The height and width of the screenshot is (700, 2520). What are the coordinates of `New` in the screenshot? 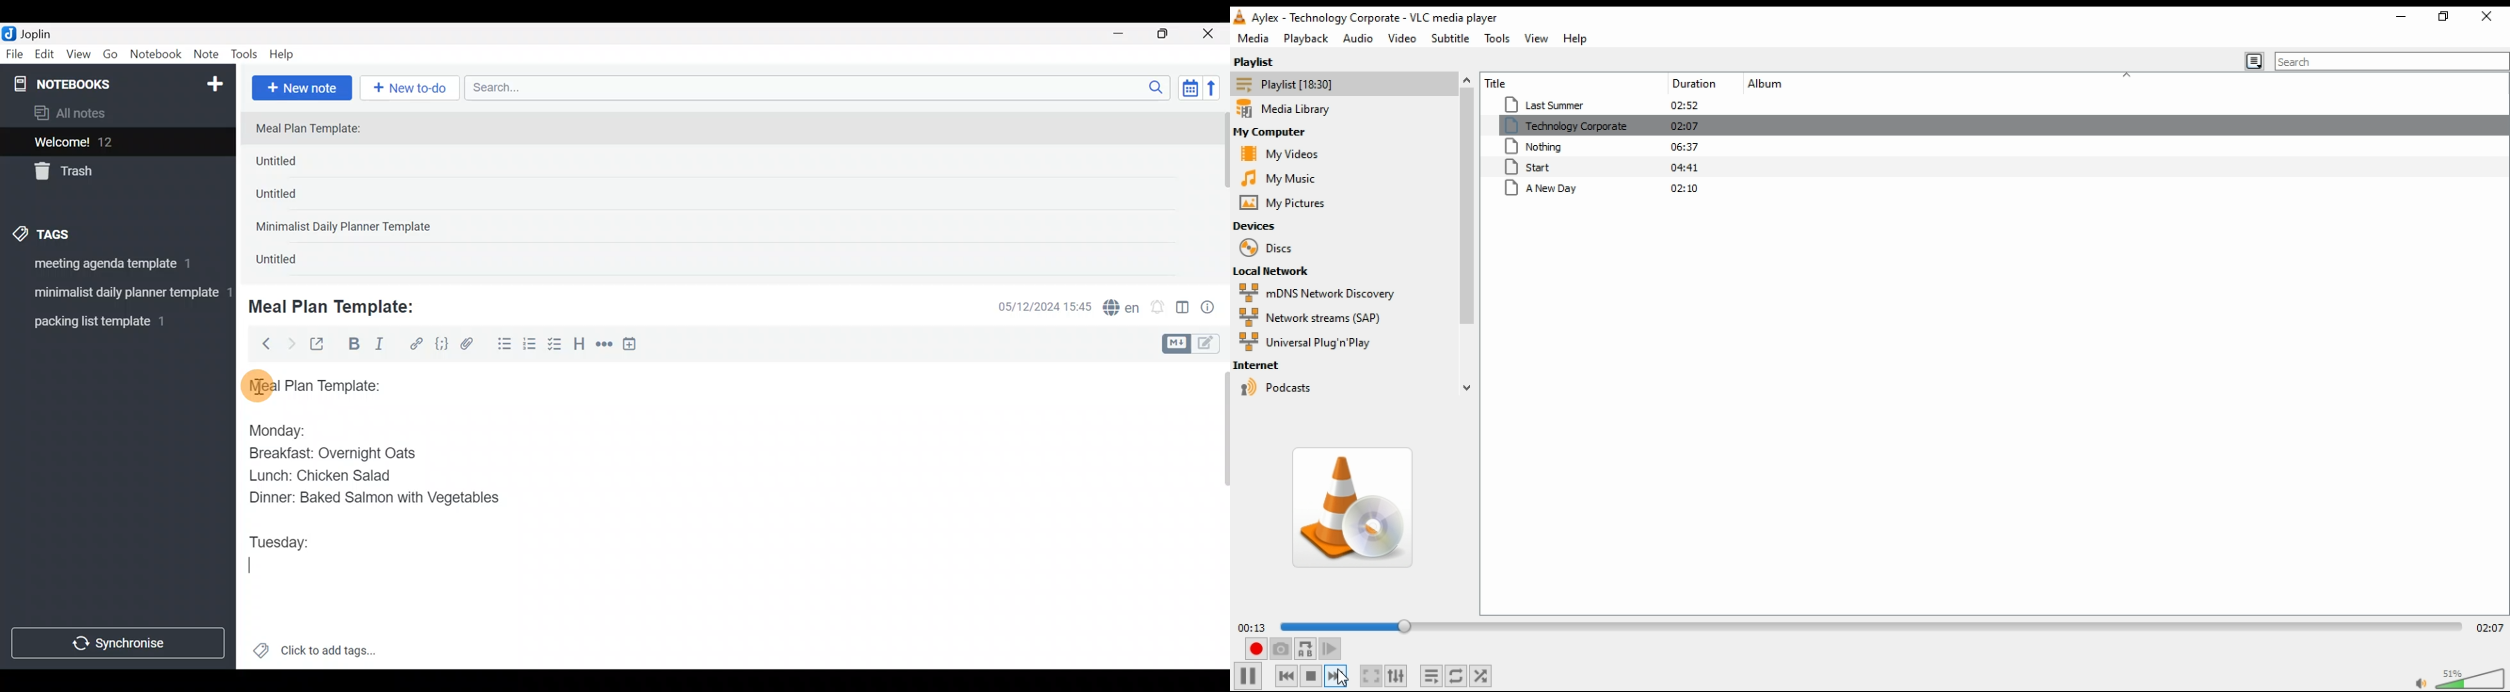 It's located at (214, 81).